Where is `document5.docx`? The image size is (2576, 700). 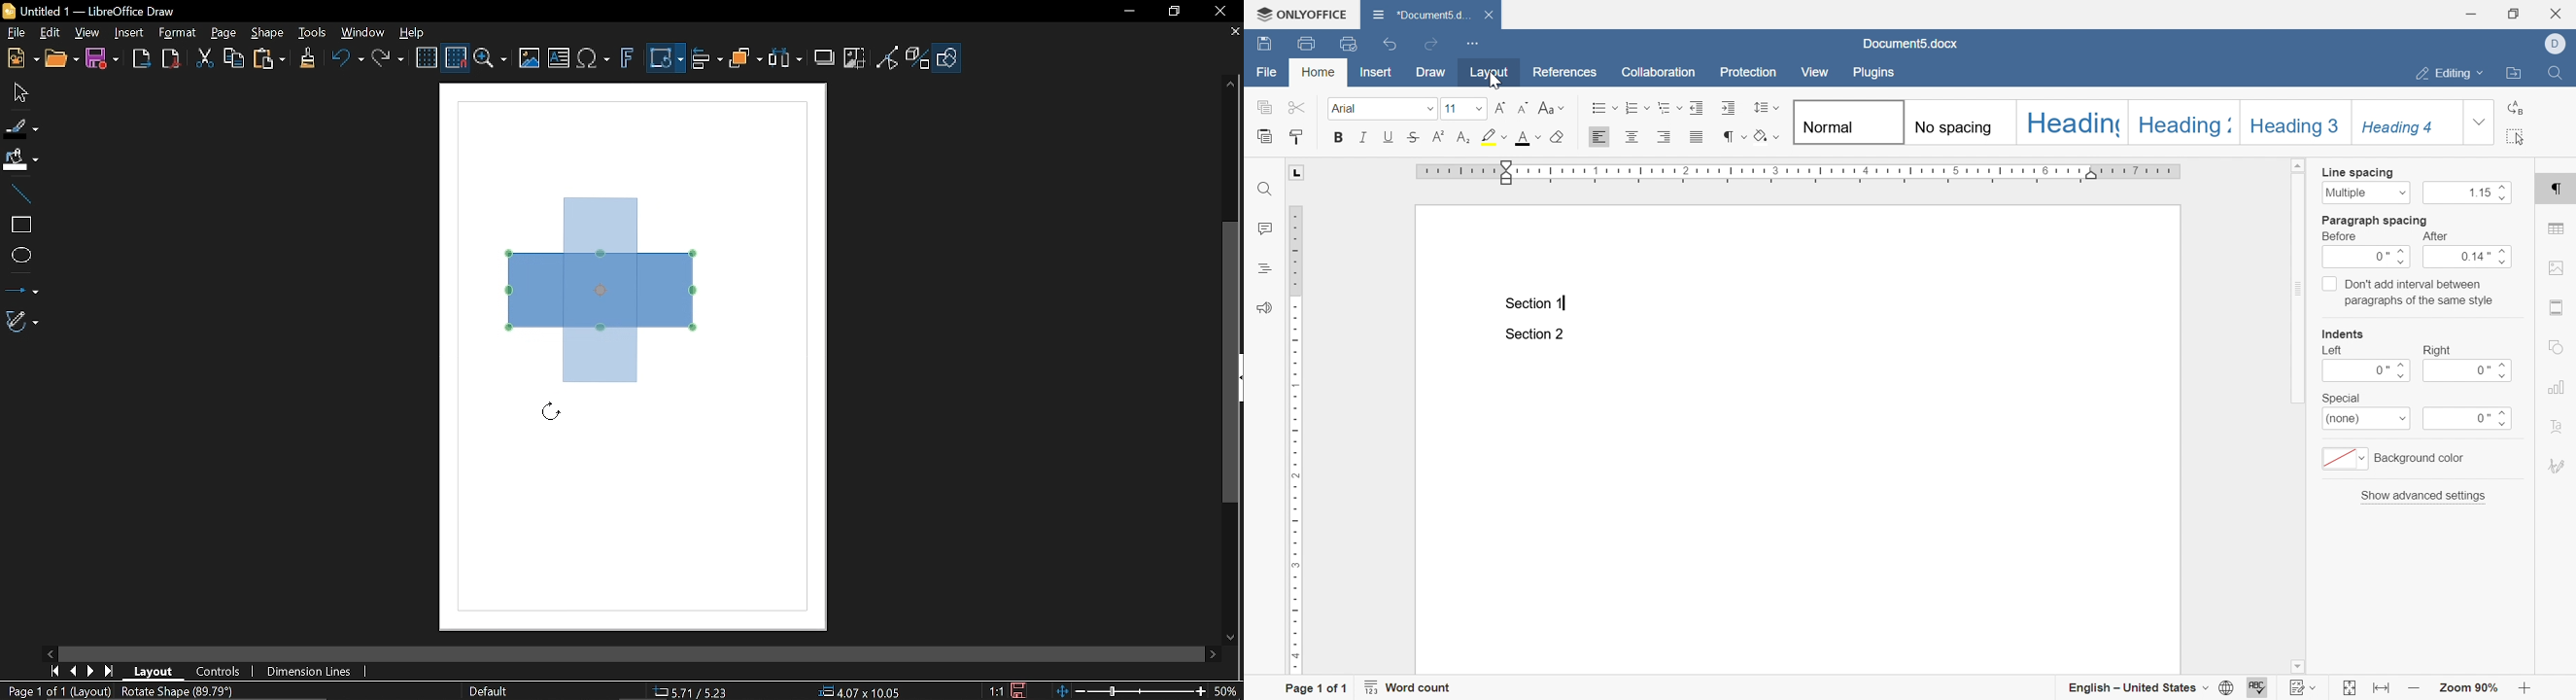 document5.docx is located at coordinates (1909, 44).